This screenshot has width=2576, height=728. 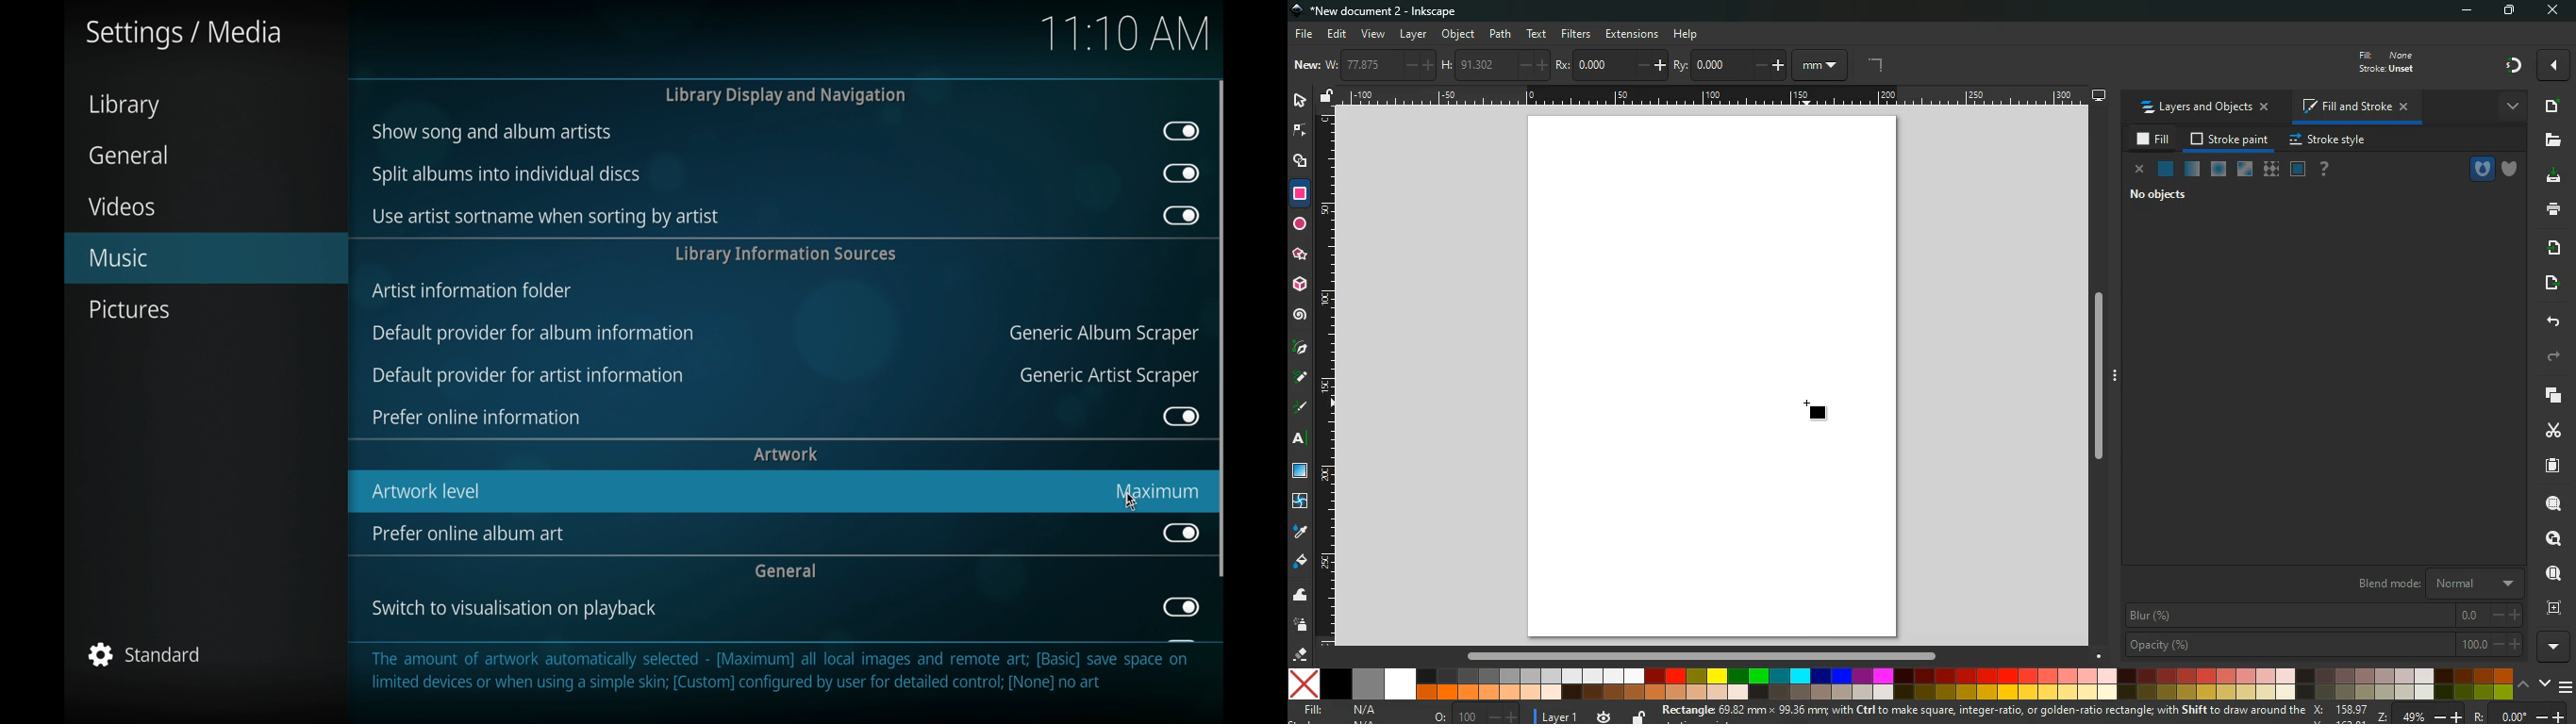 I want to click on scroll bar, so click(x=1697, y=656).